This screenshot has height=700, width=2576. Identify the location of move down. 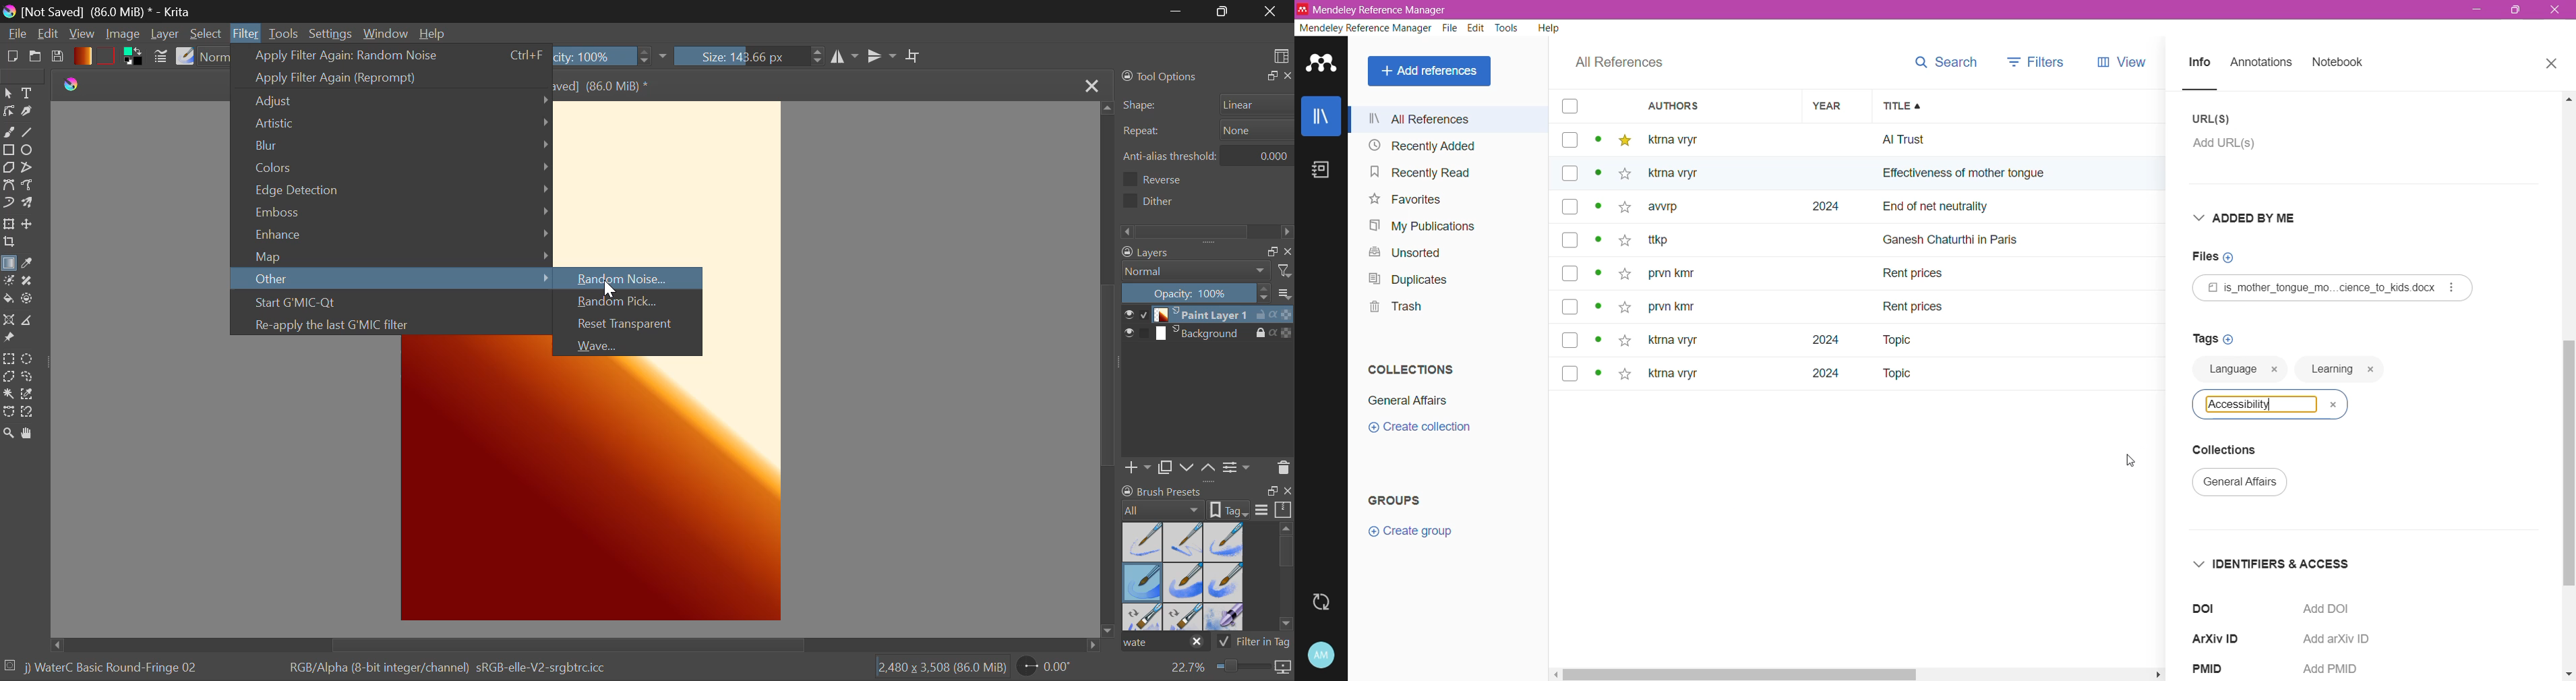
(1111, 626).